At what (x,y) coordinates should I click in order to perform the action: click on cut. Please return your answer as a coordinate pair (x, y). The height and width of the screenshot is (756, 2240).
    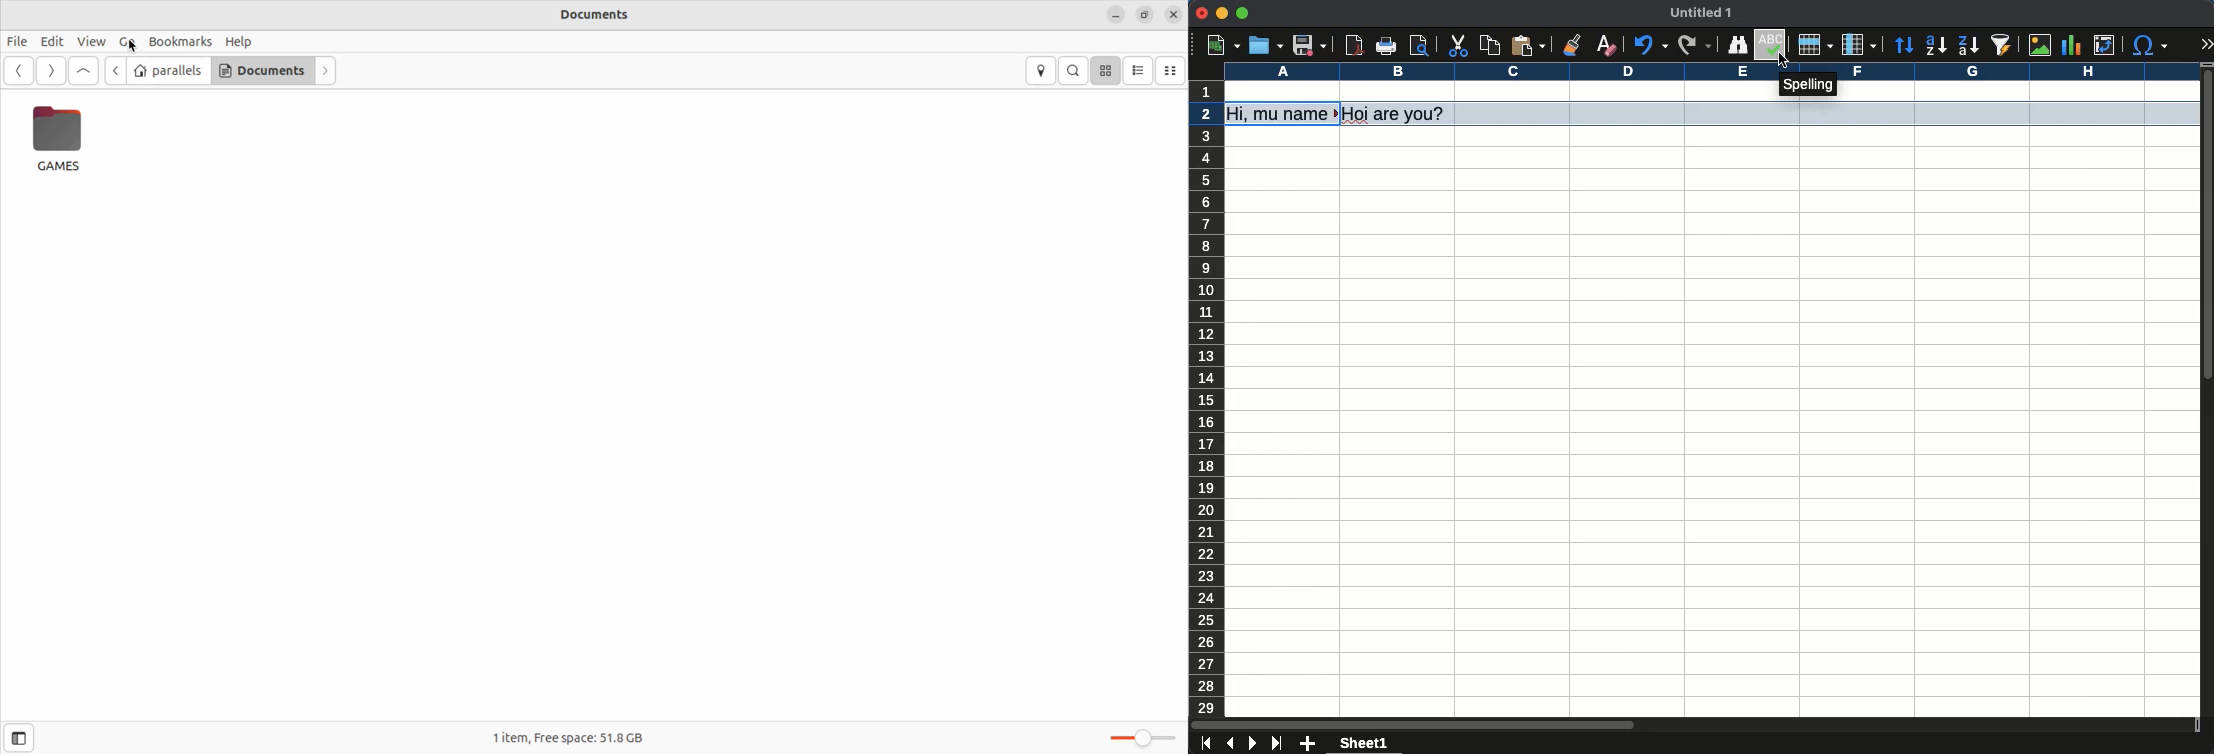
    Looking at the image, I should click on (1457, 46).